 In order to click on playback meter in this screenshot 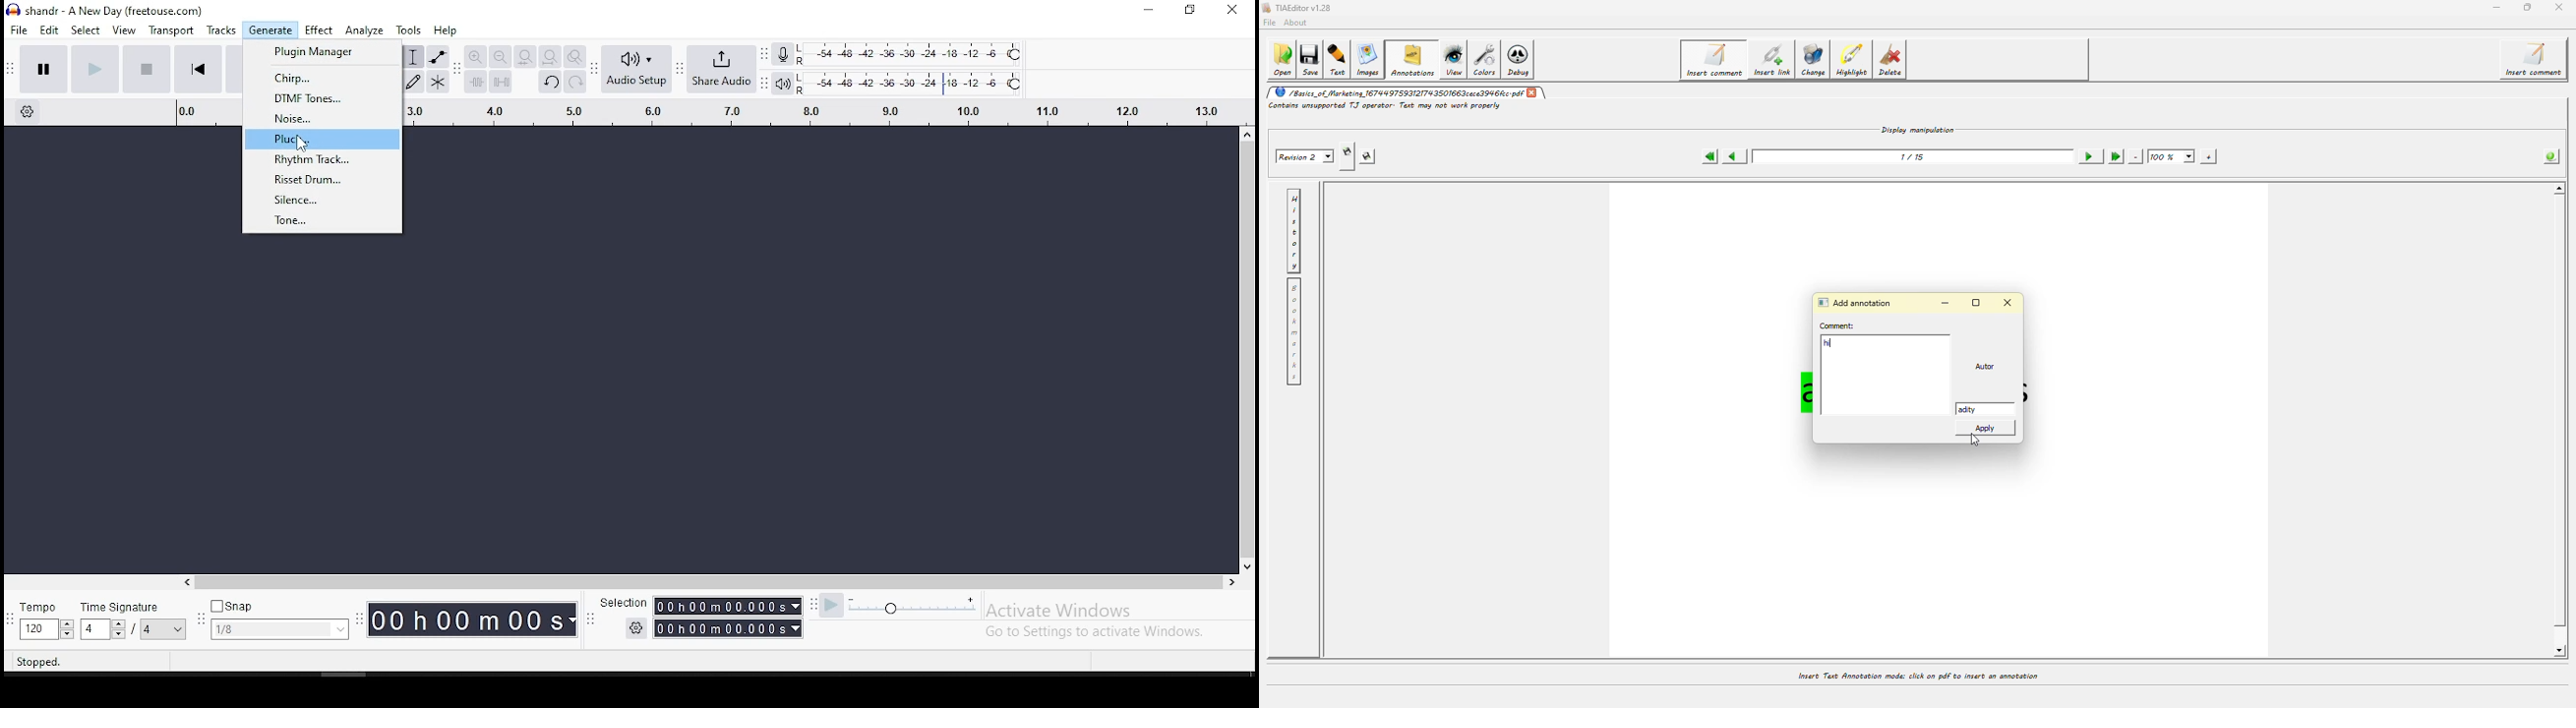, I will do `click(783, 82)`.